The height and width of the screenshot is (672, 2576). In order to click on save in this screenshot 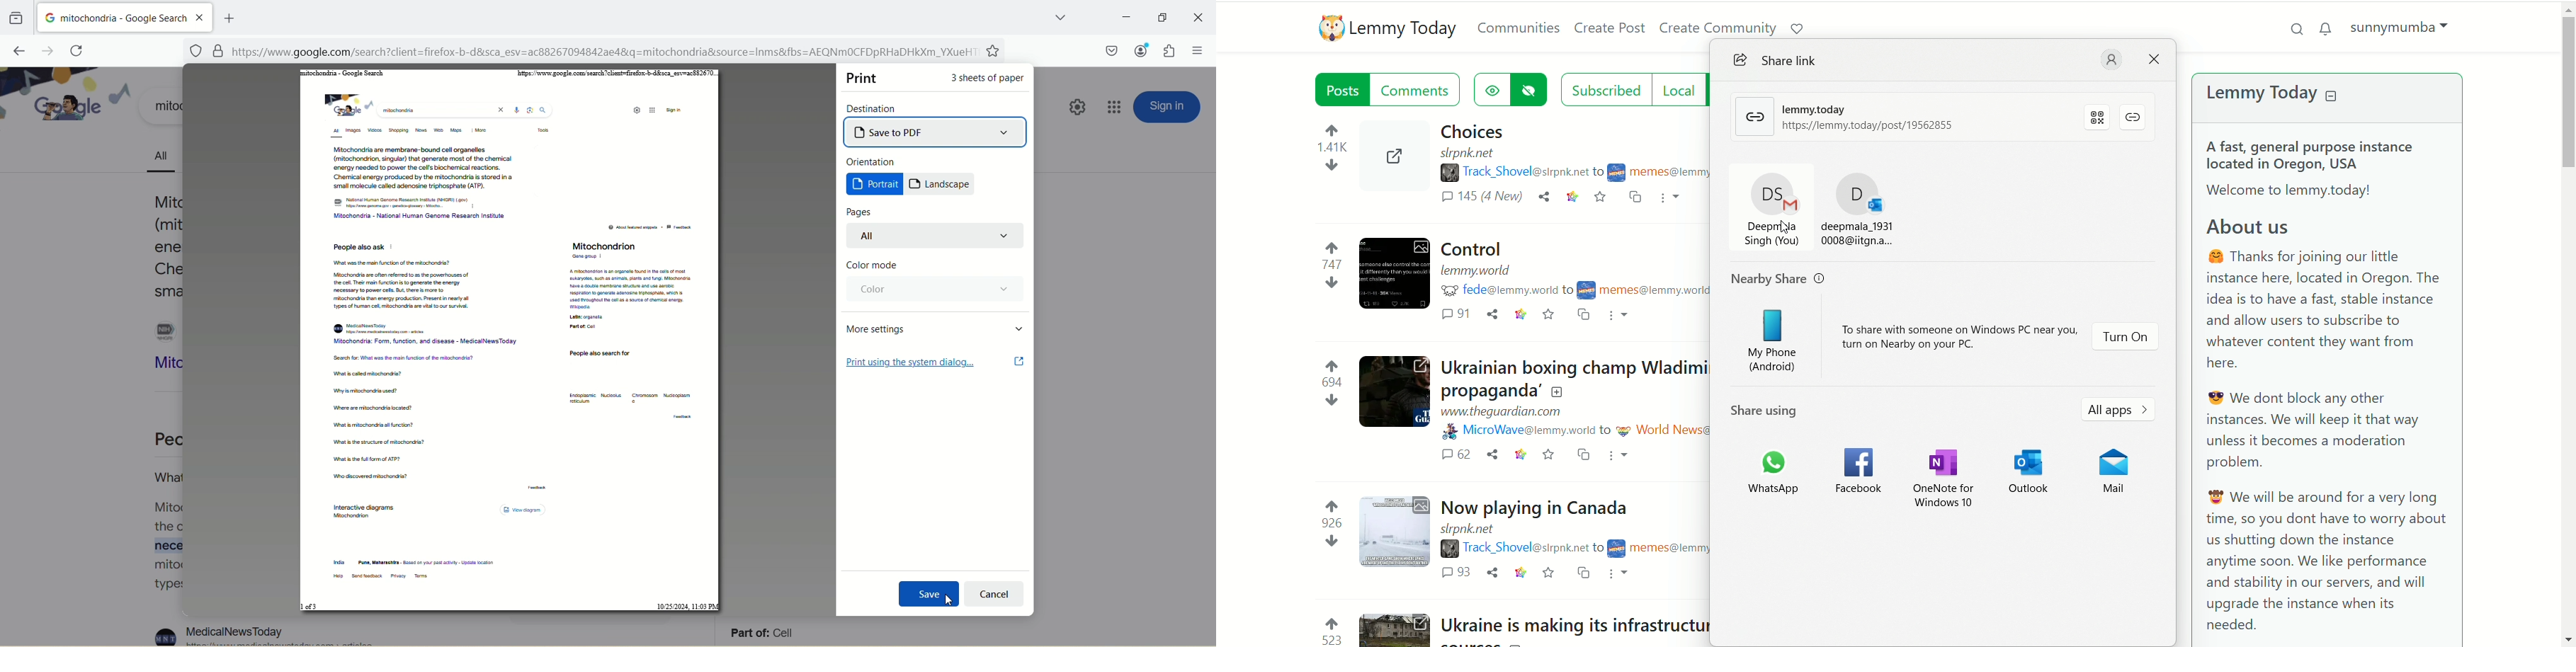, I will do `click(1550, 315)`.